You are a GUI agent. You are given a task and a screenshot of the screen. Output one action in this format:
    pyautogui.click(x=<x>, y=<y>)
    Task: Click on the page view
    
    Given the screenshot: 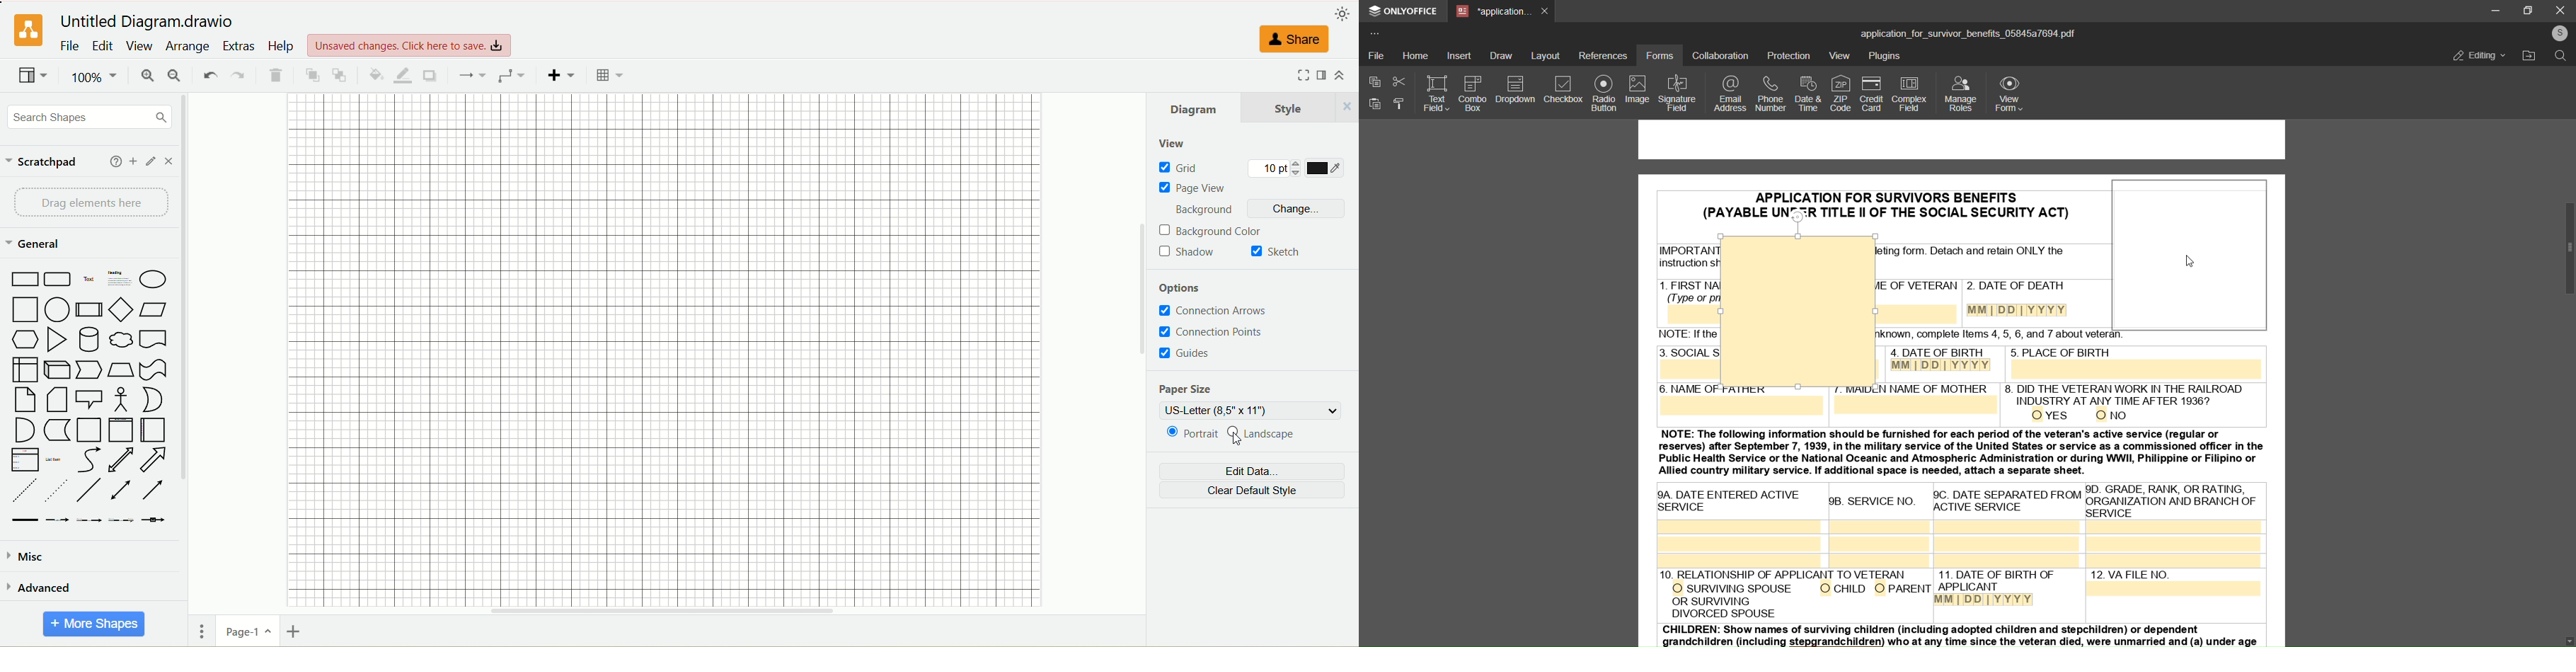 What is the action you would take?
    pyautogui.click(x=1190, y=188)
    